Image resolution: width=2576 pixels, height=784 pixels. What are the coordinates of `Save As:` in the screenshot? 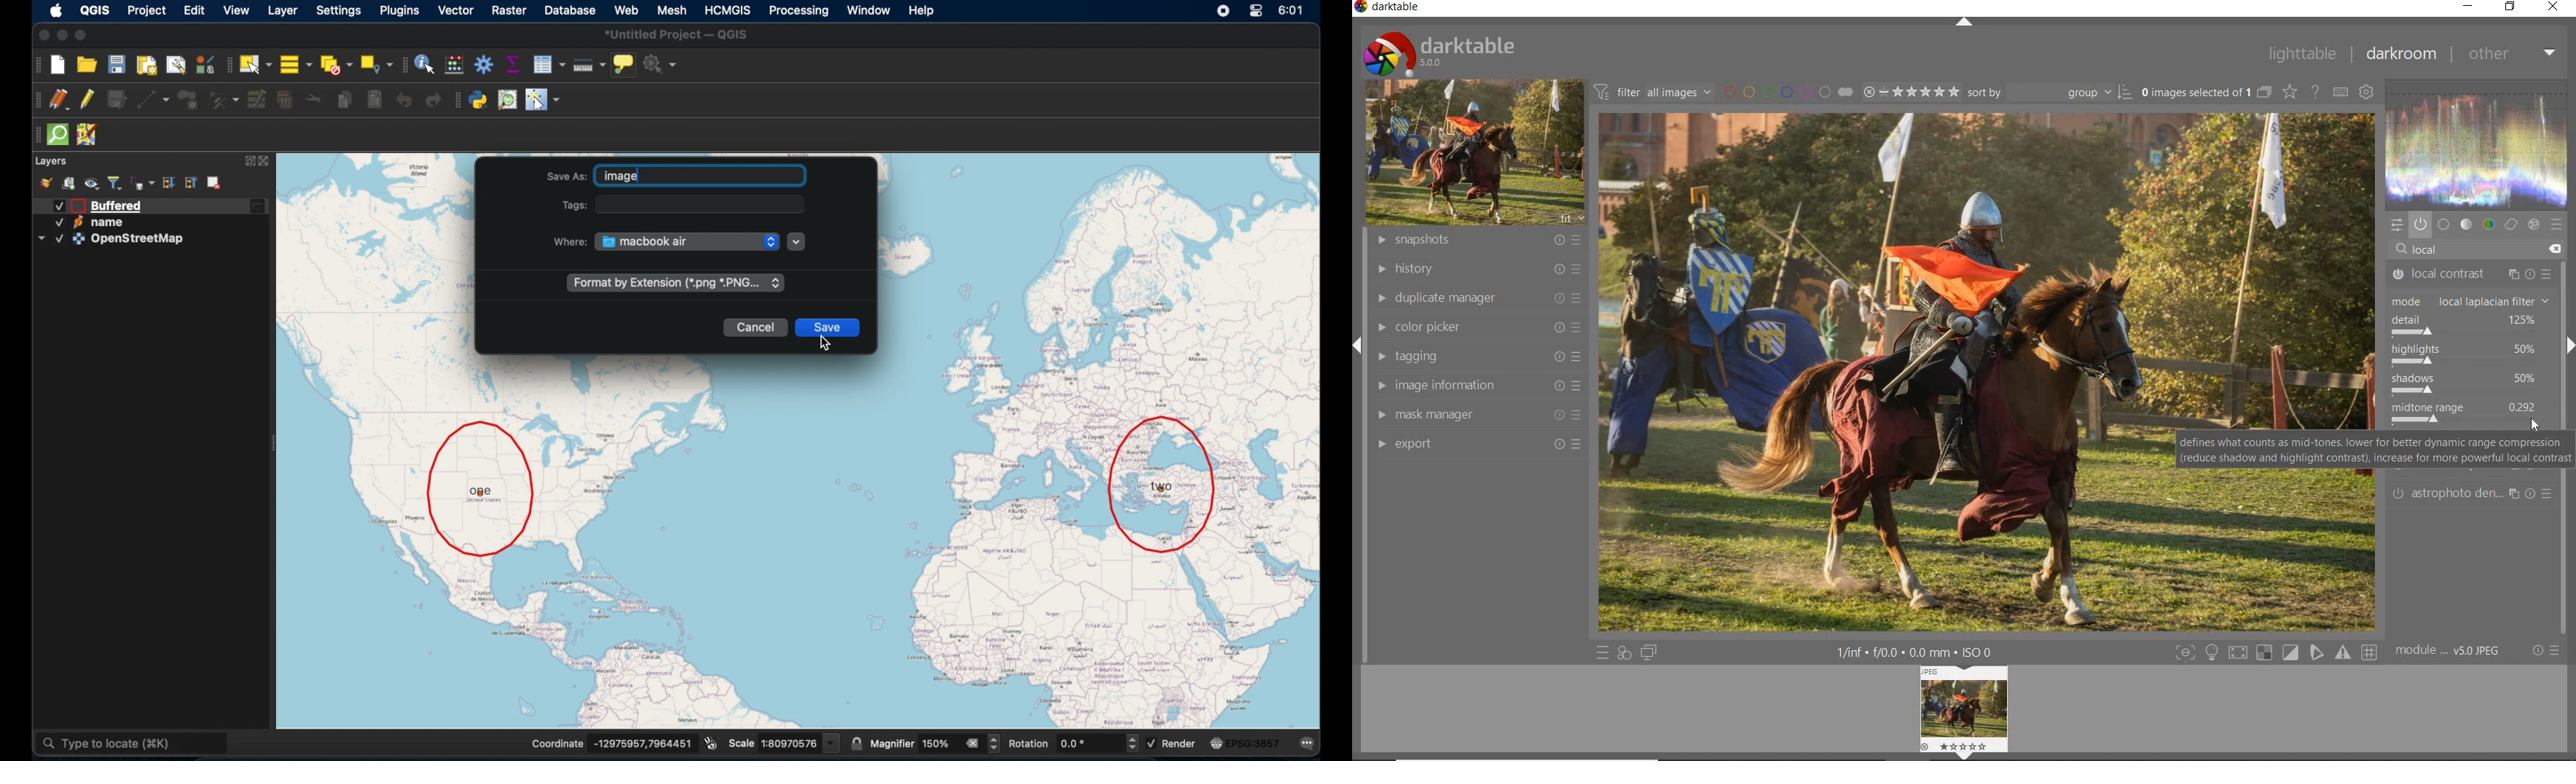 It's located at (568, 177).